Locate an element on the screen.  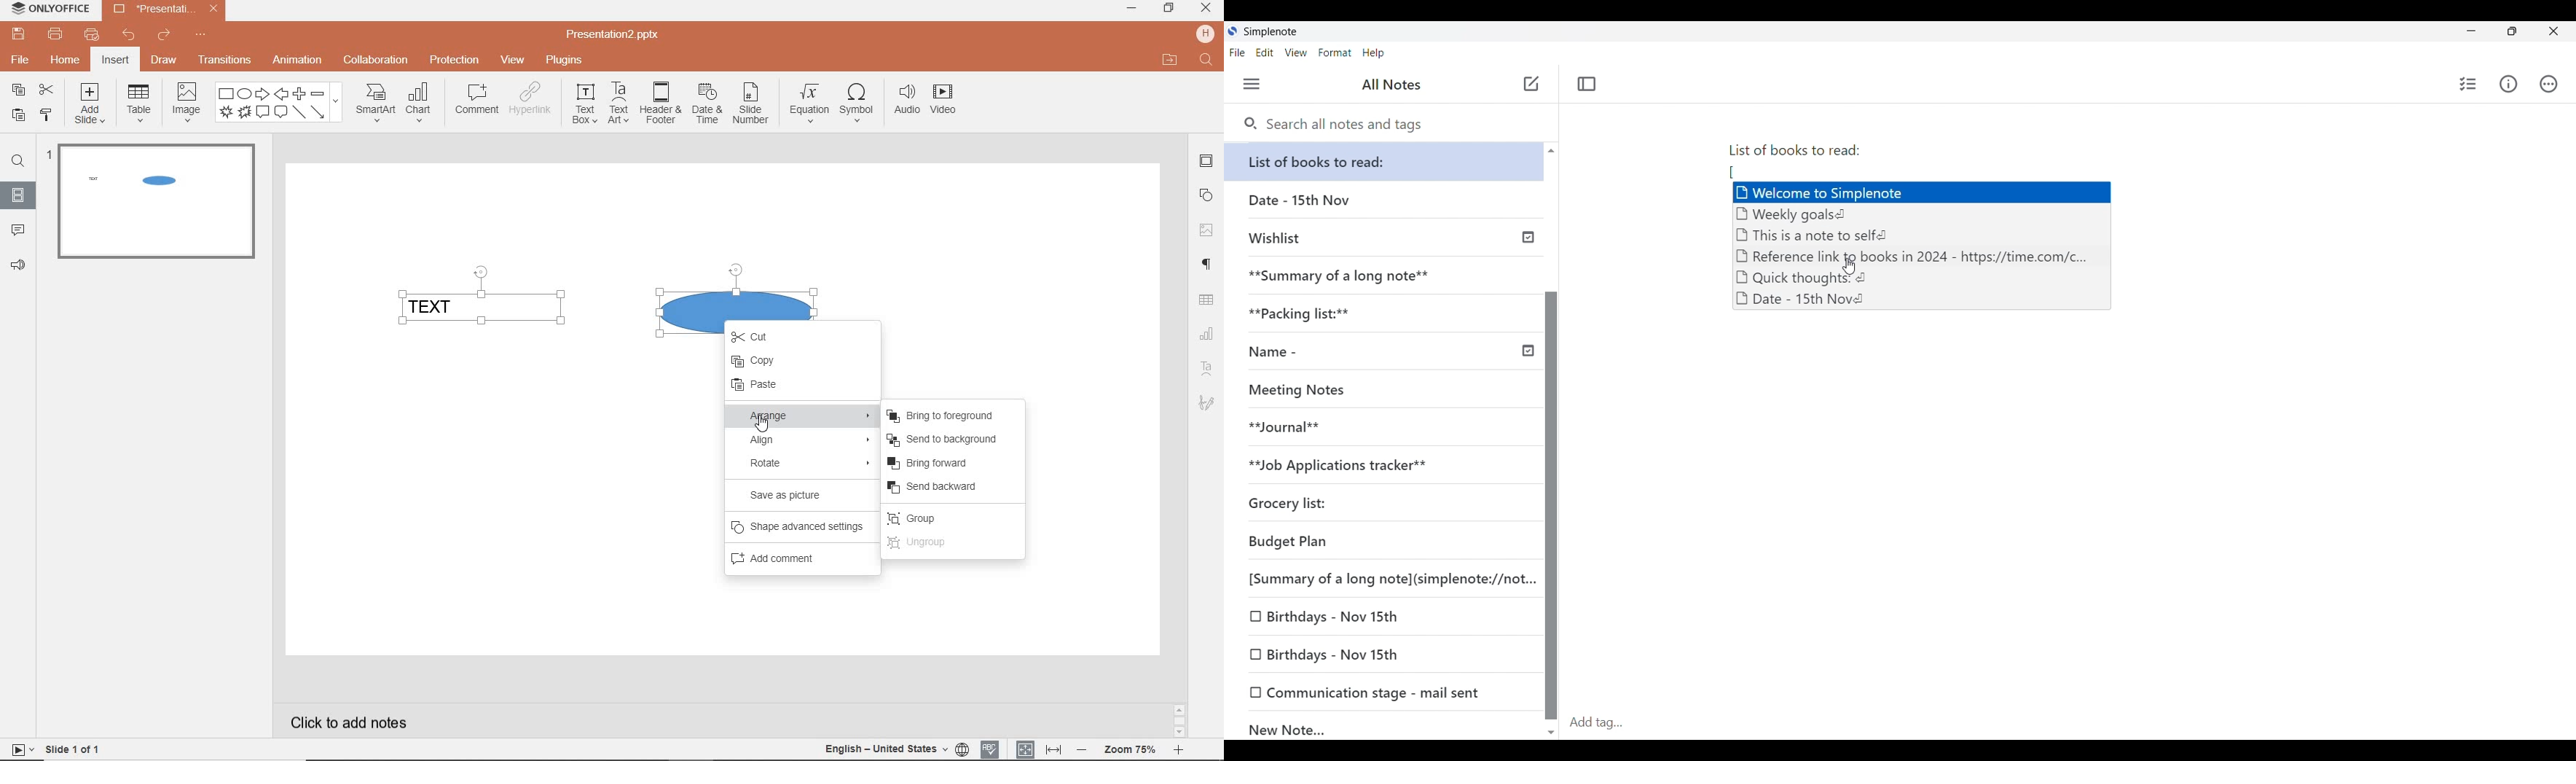
symbol is located at coordinates (855, 106).